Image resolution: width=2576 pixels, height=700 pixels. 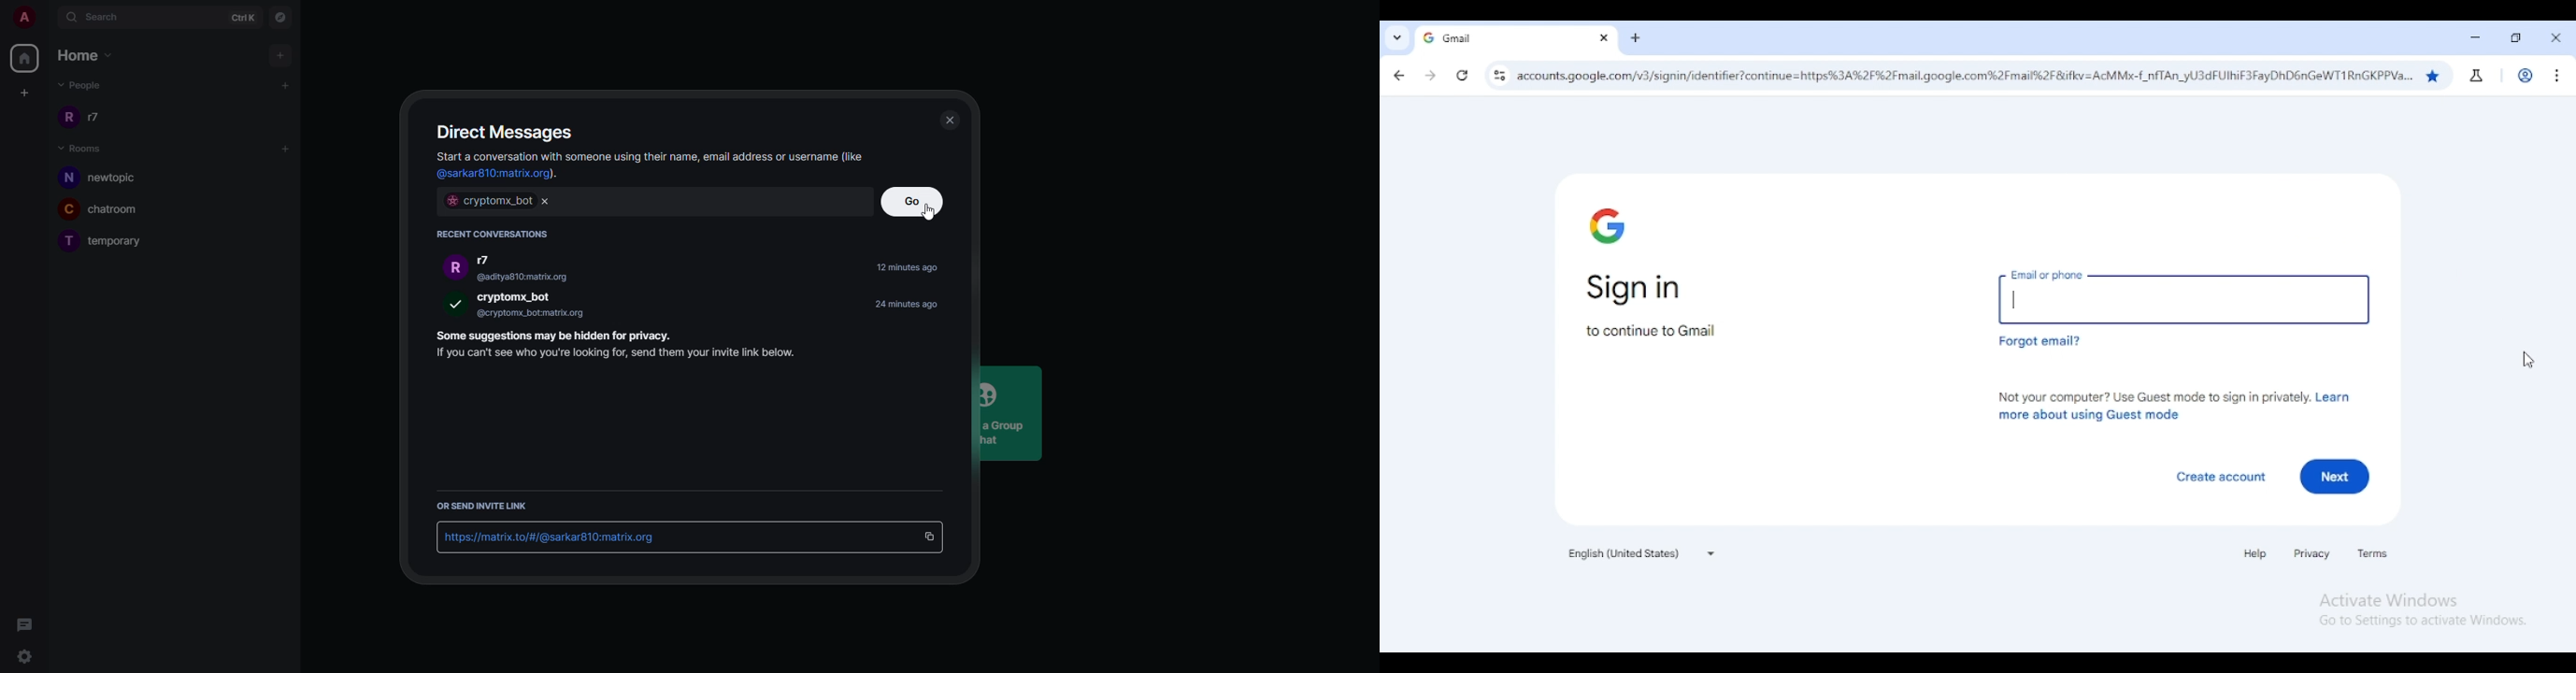 I want to click on people, so click(x=83, y=86).